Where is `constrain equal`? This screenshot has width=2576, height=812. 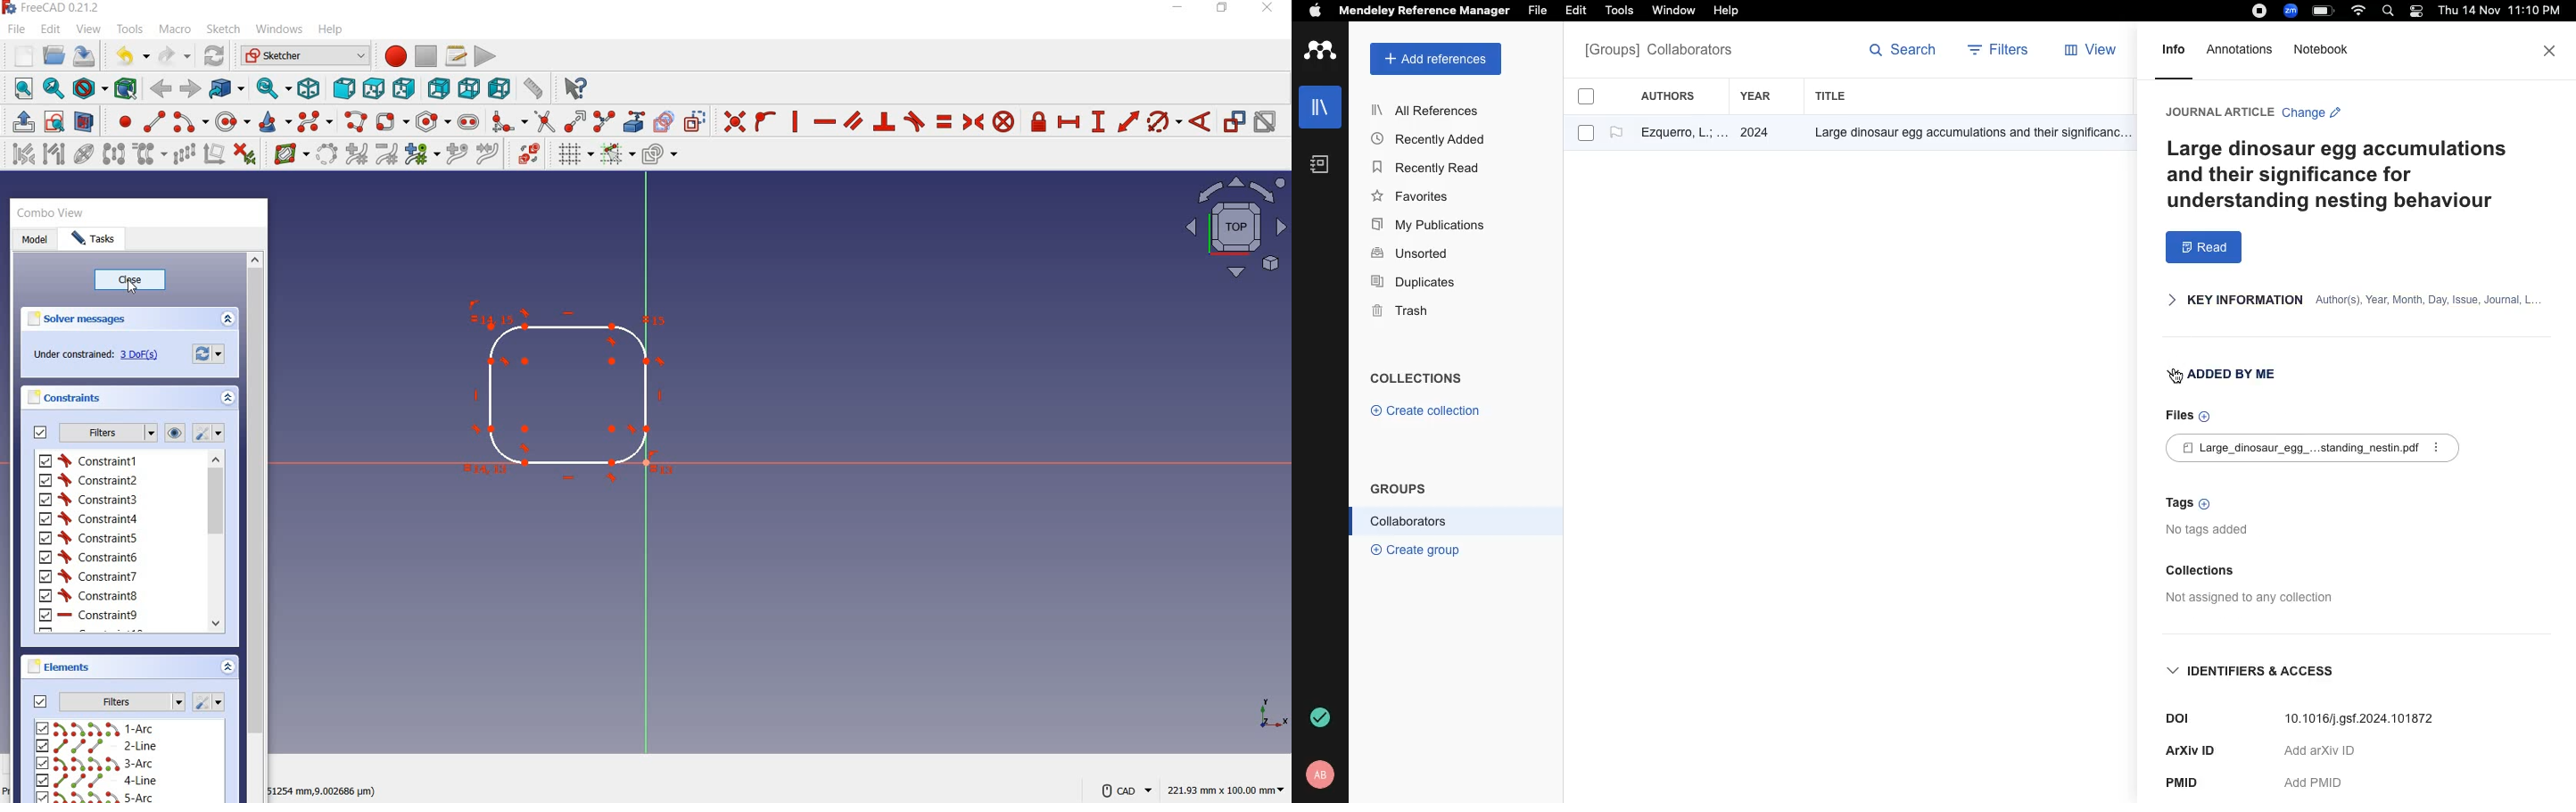 constrain equal is located at coordinates (943, 122).